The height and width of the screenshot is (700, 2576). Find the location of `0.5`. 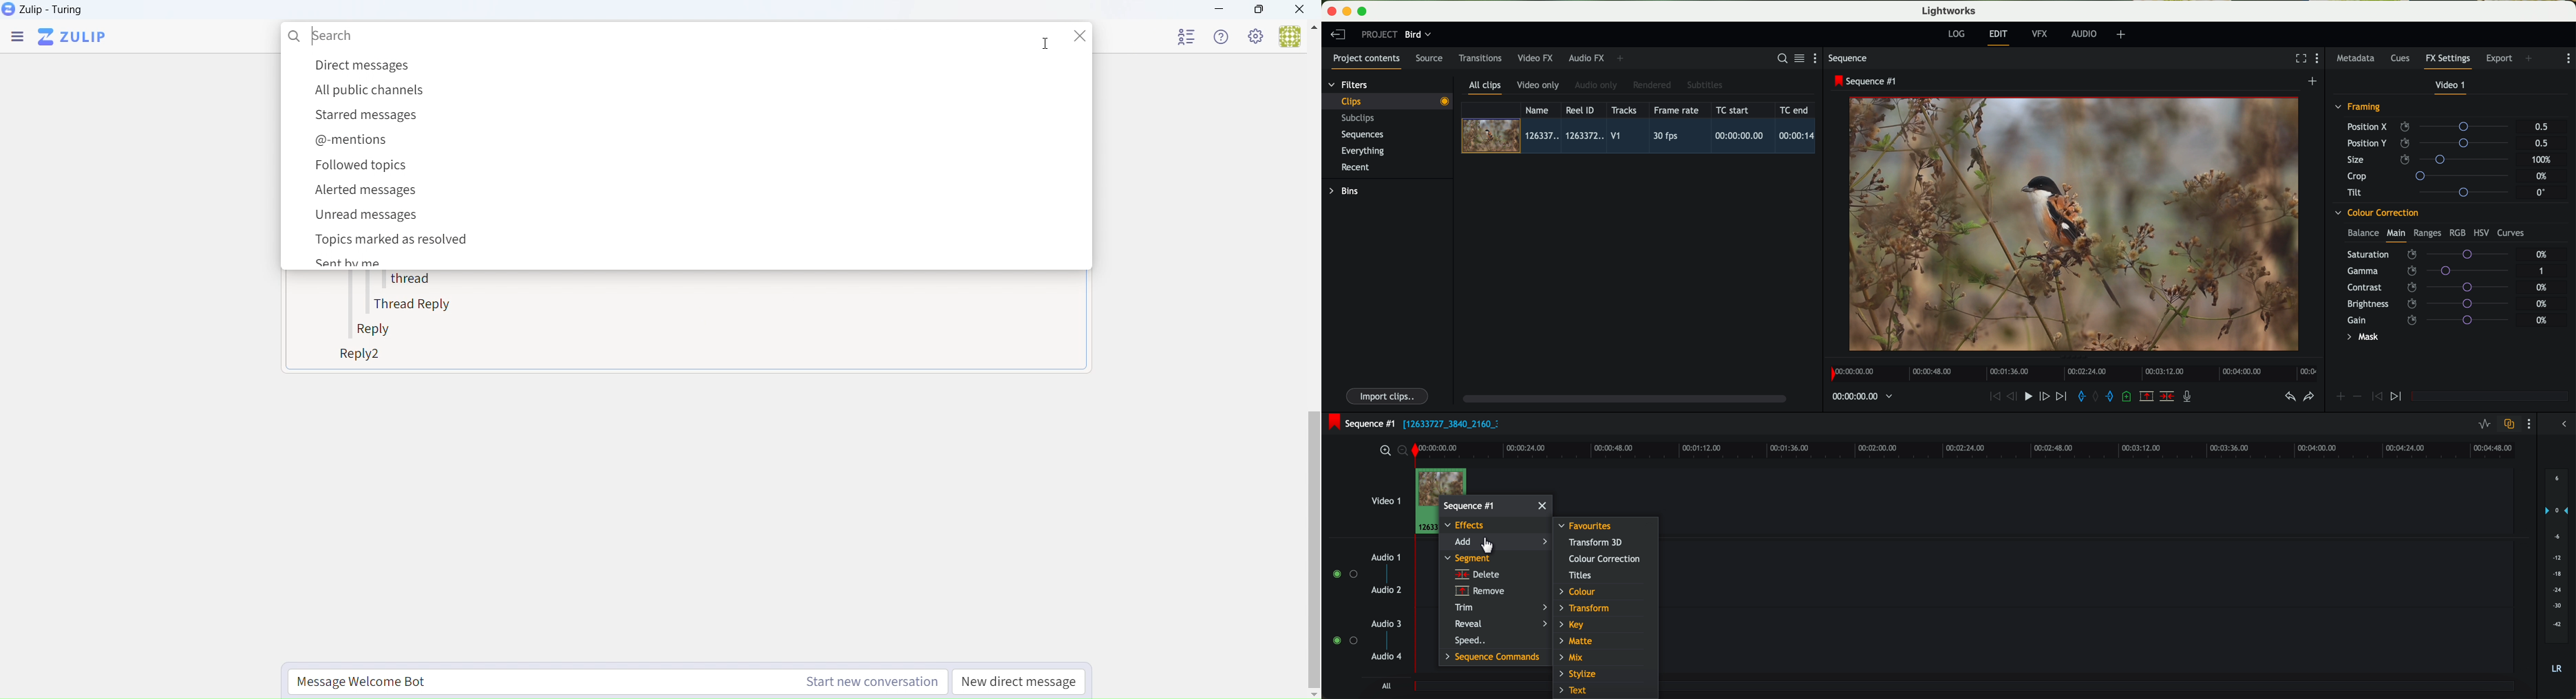

0.5 is located at coordinates (2542, 127).